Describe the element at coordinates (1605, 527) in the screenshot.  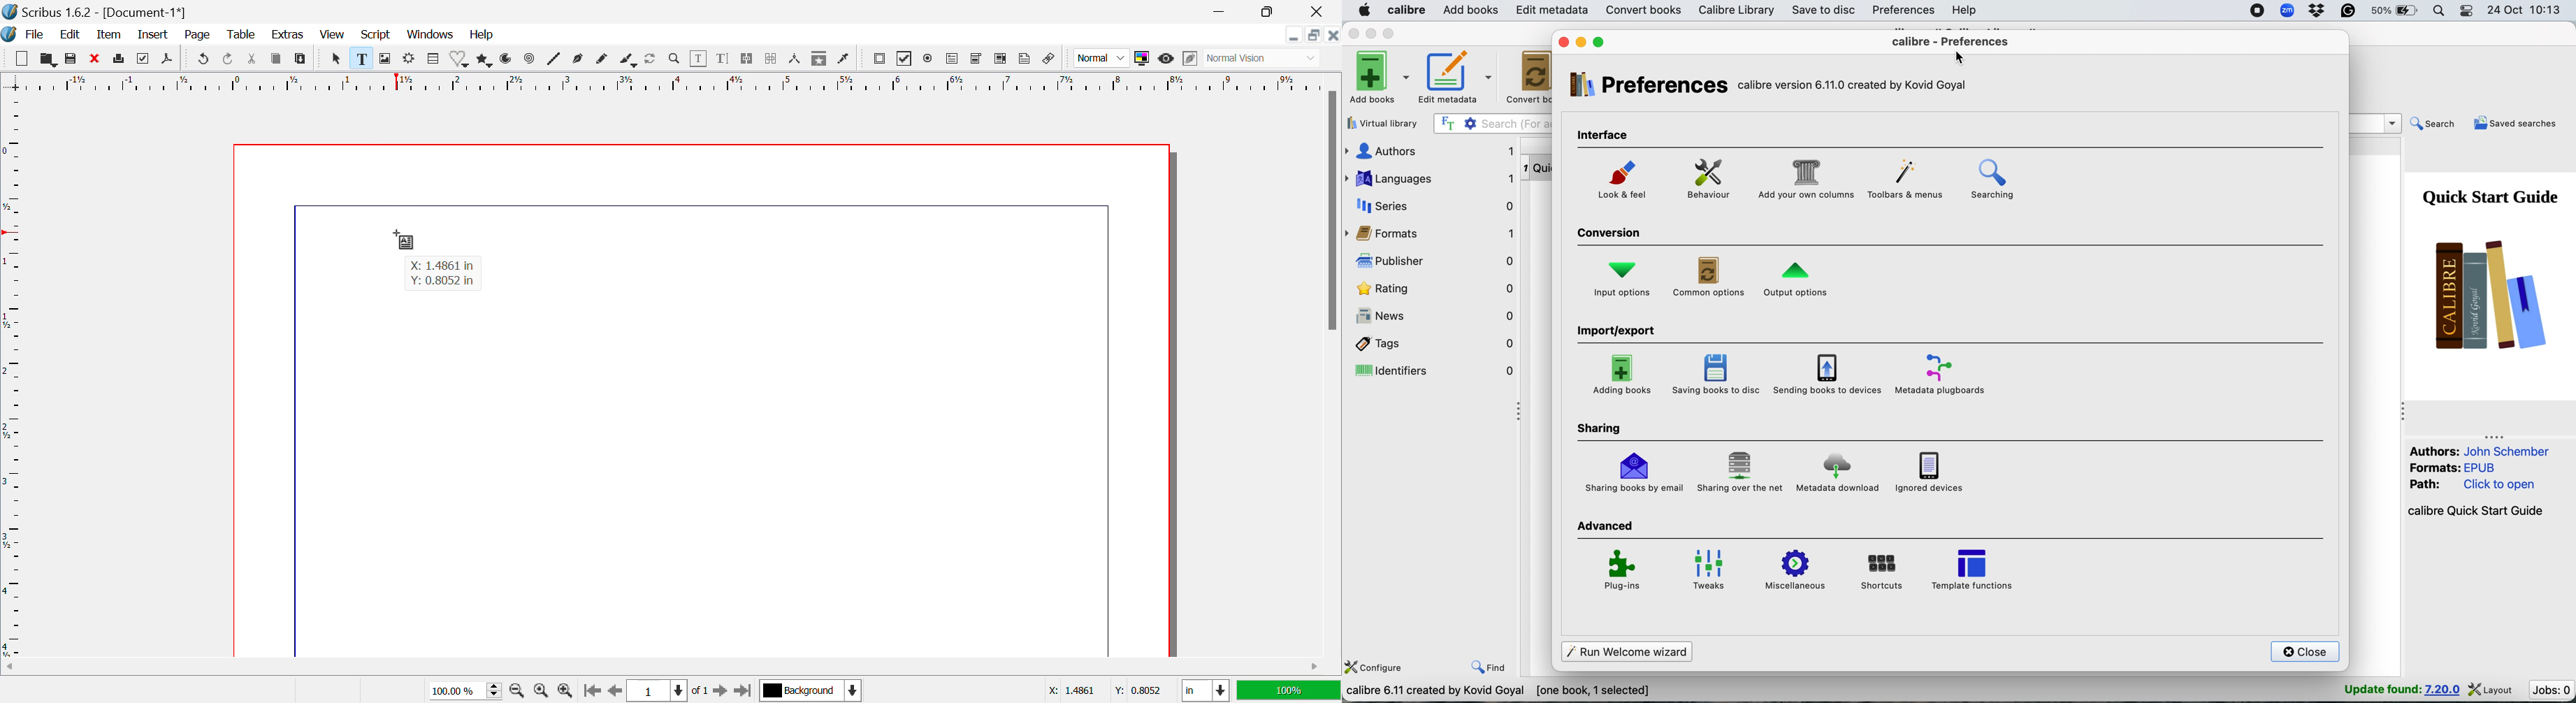
I see `advanced` at that location.